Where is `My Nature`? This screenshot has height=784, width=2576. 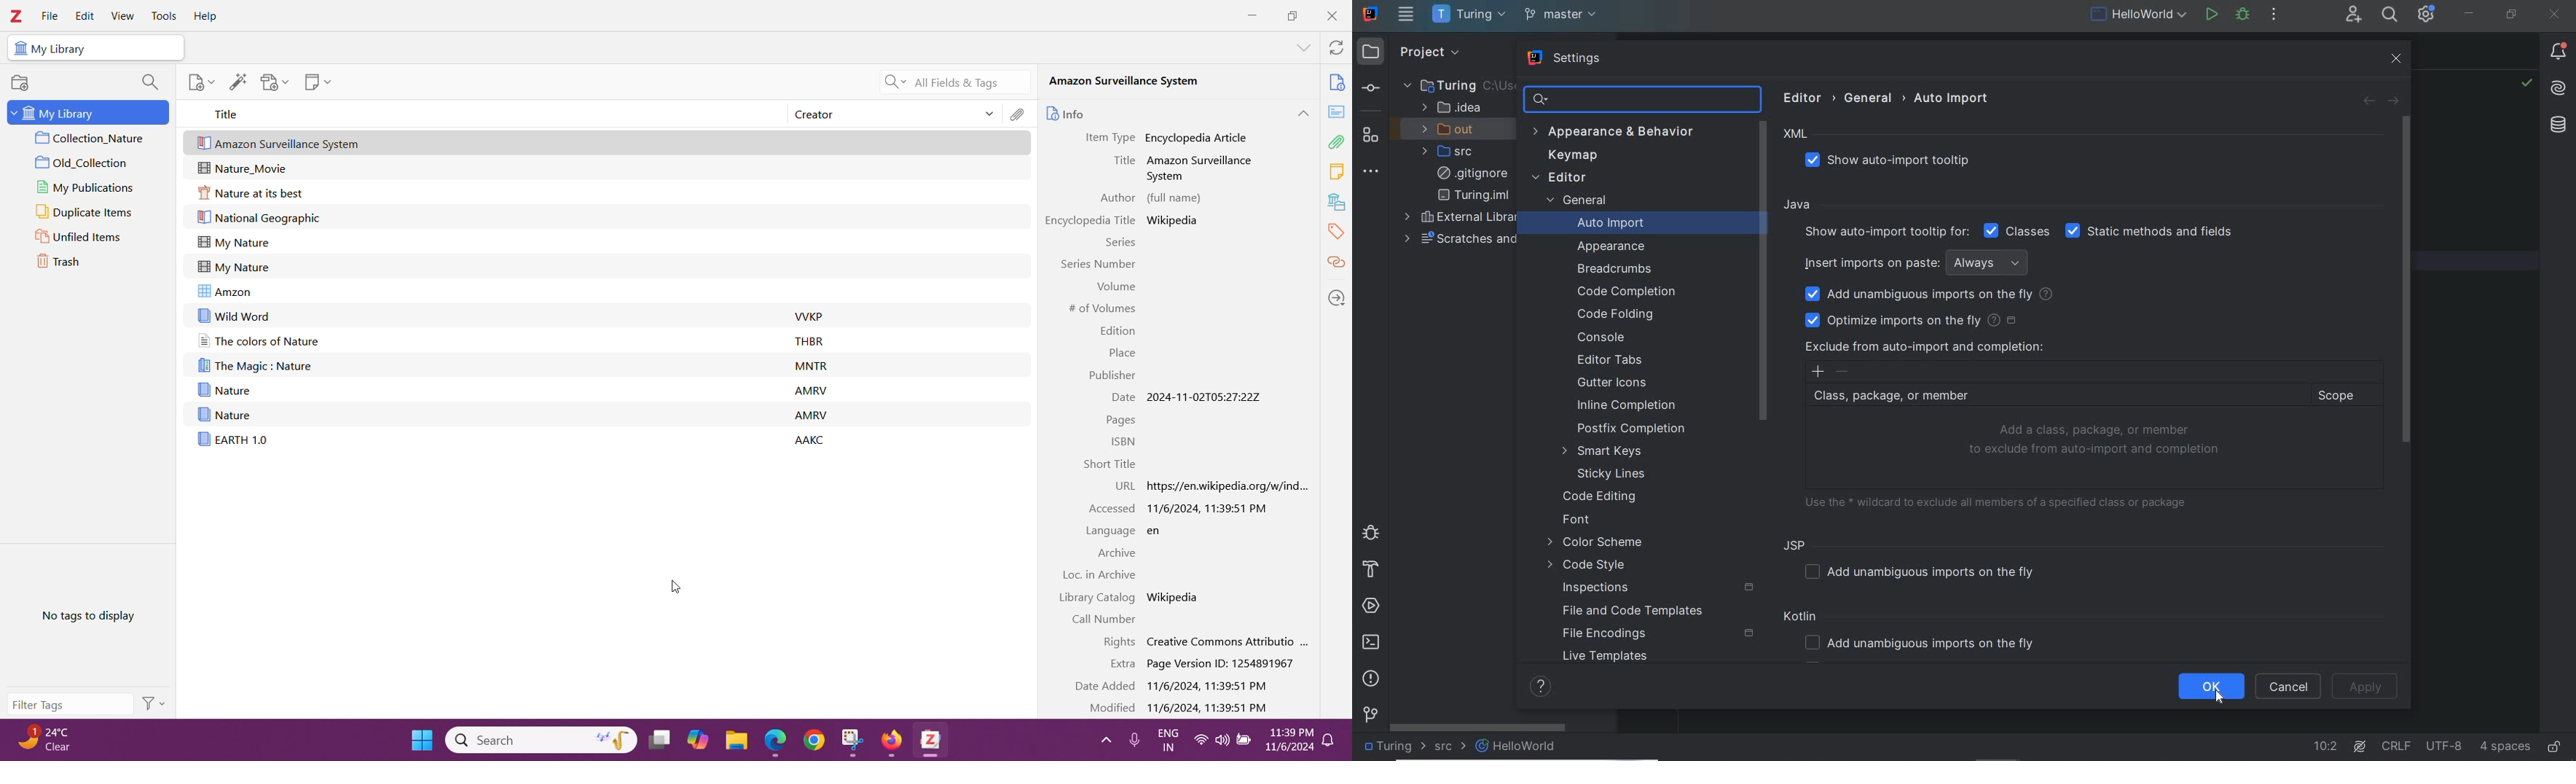
My Nature is located at coordinates (233, 242).